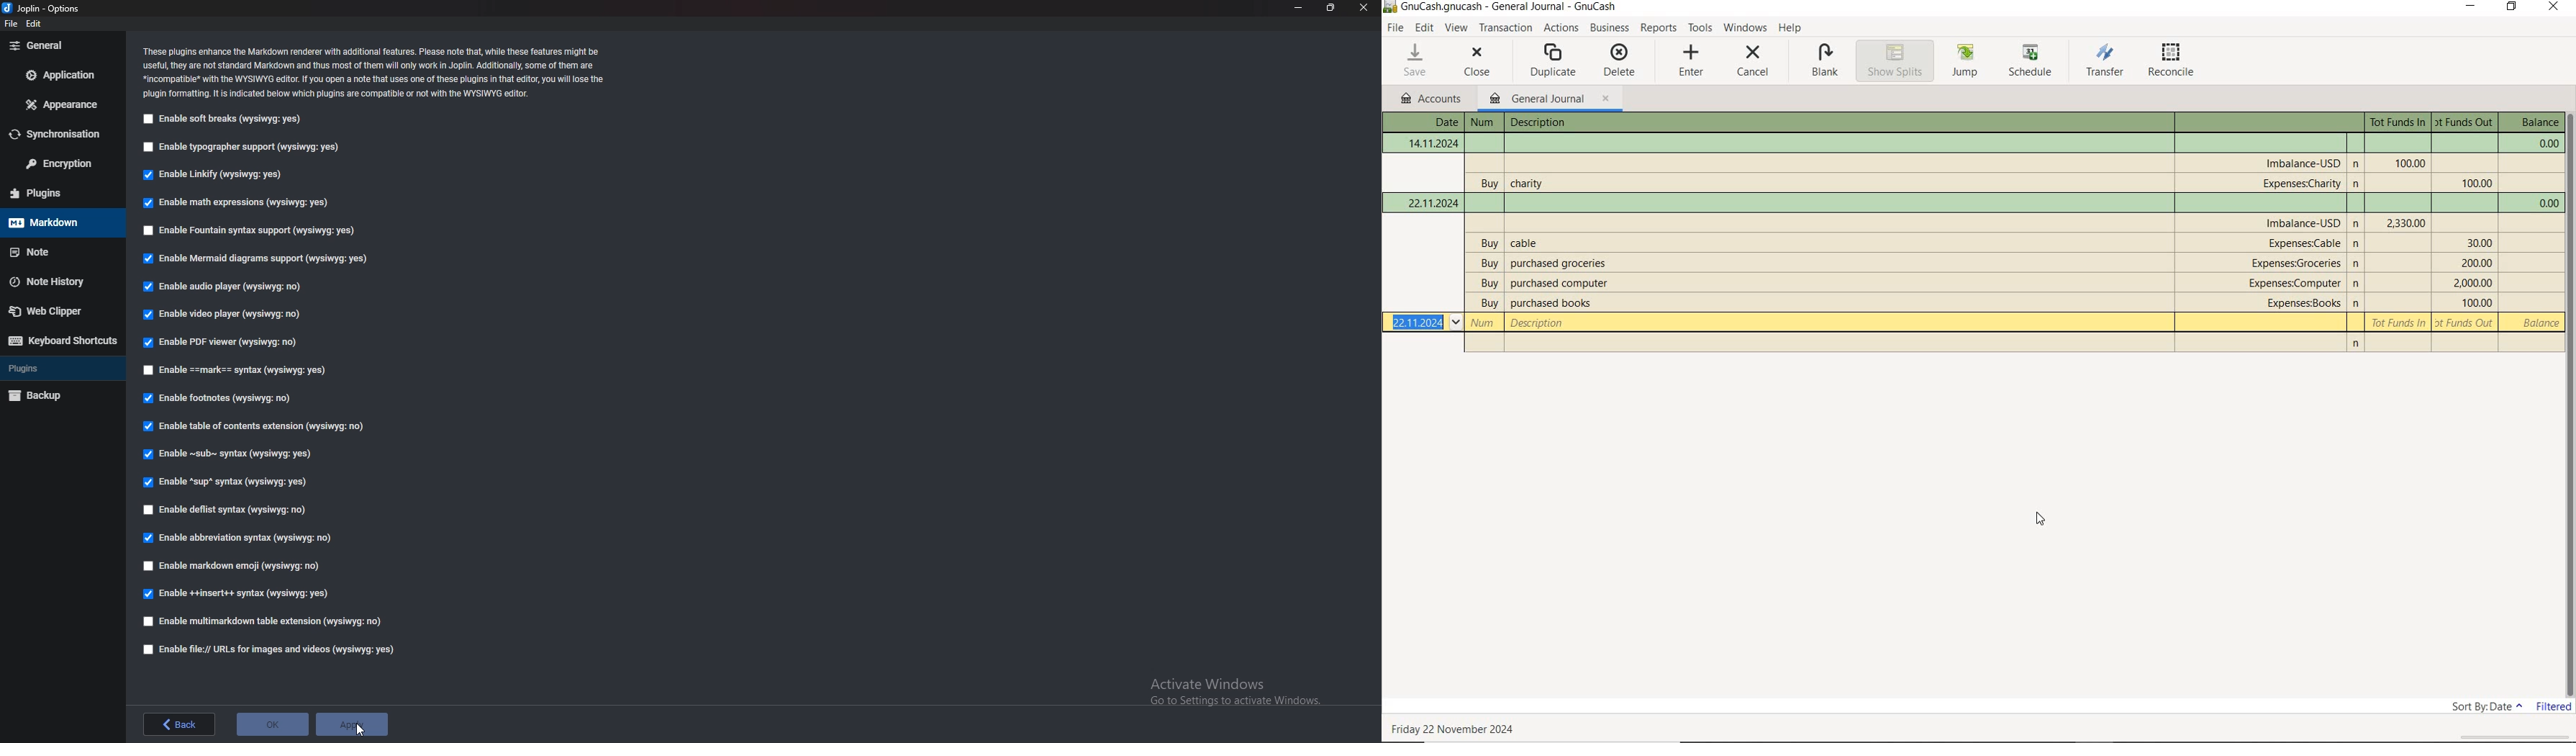 This screenshot has height=756, width=2576. Describe the element at coordinates (1700, 28) in the screenshot. I see `TOOLS` at that location.